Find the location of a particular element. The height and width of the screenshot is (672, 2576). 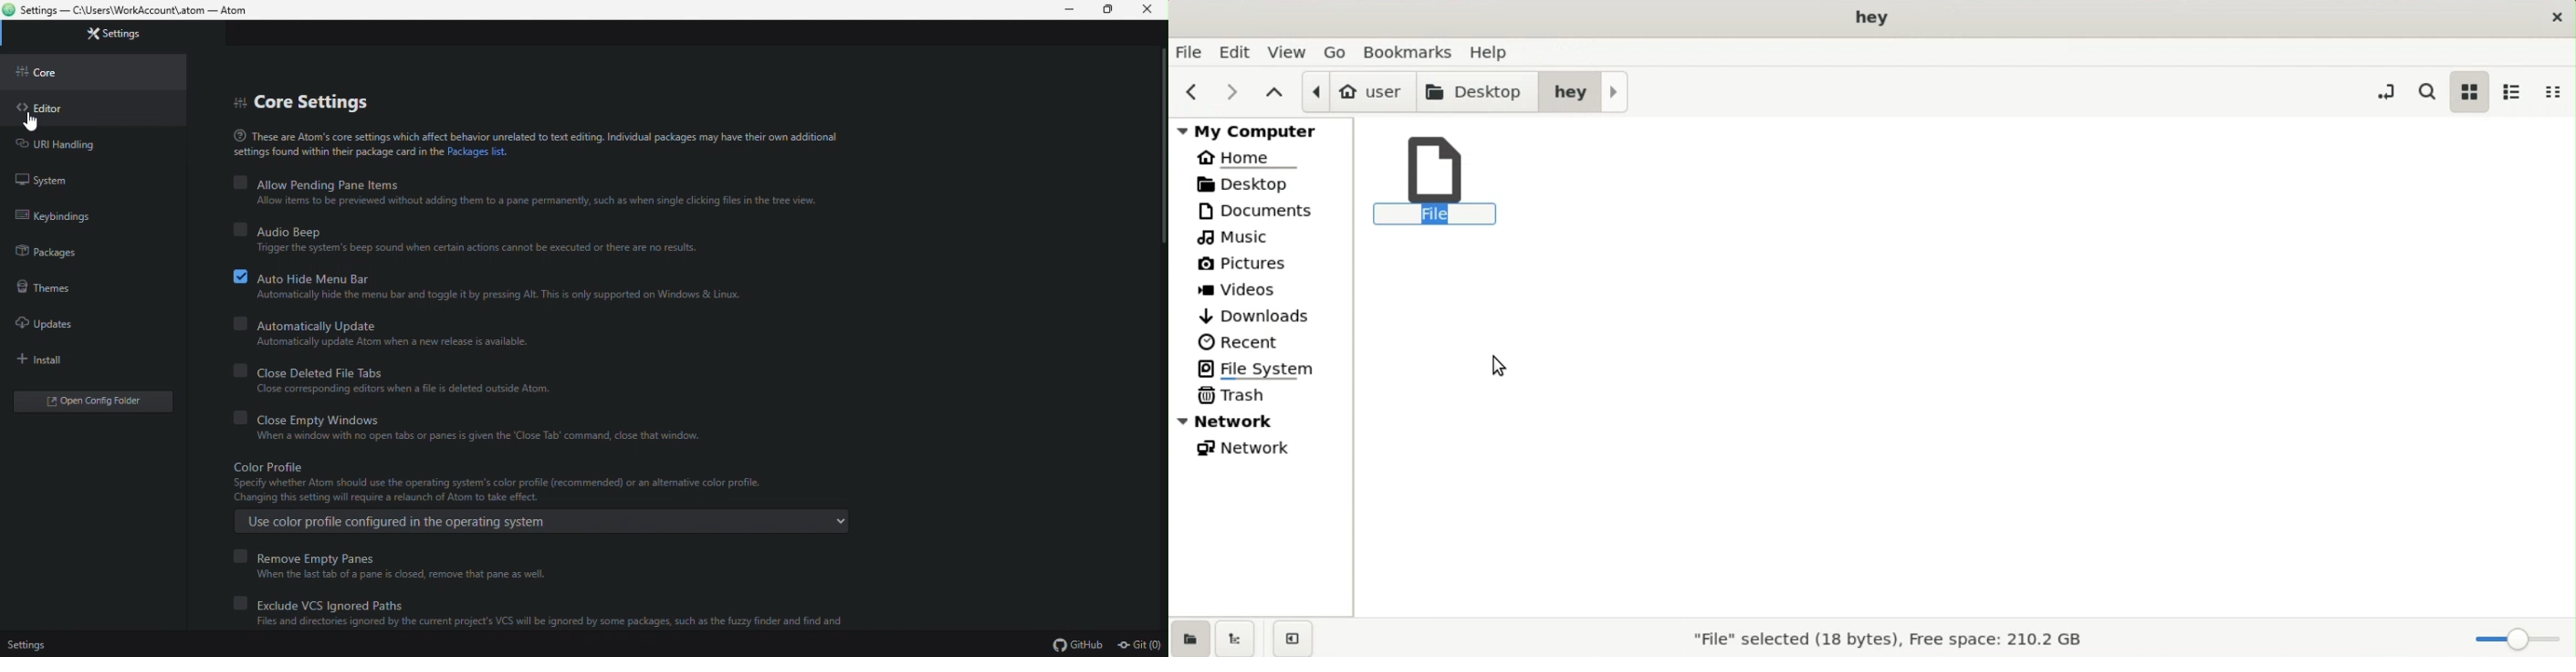

git is located at coordinates (1143, 646).